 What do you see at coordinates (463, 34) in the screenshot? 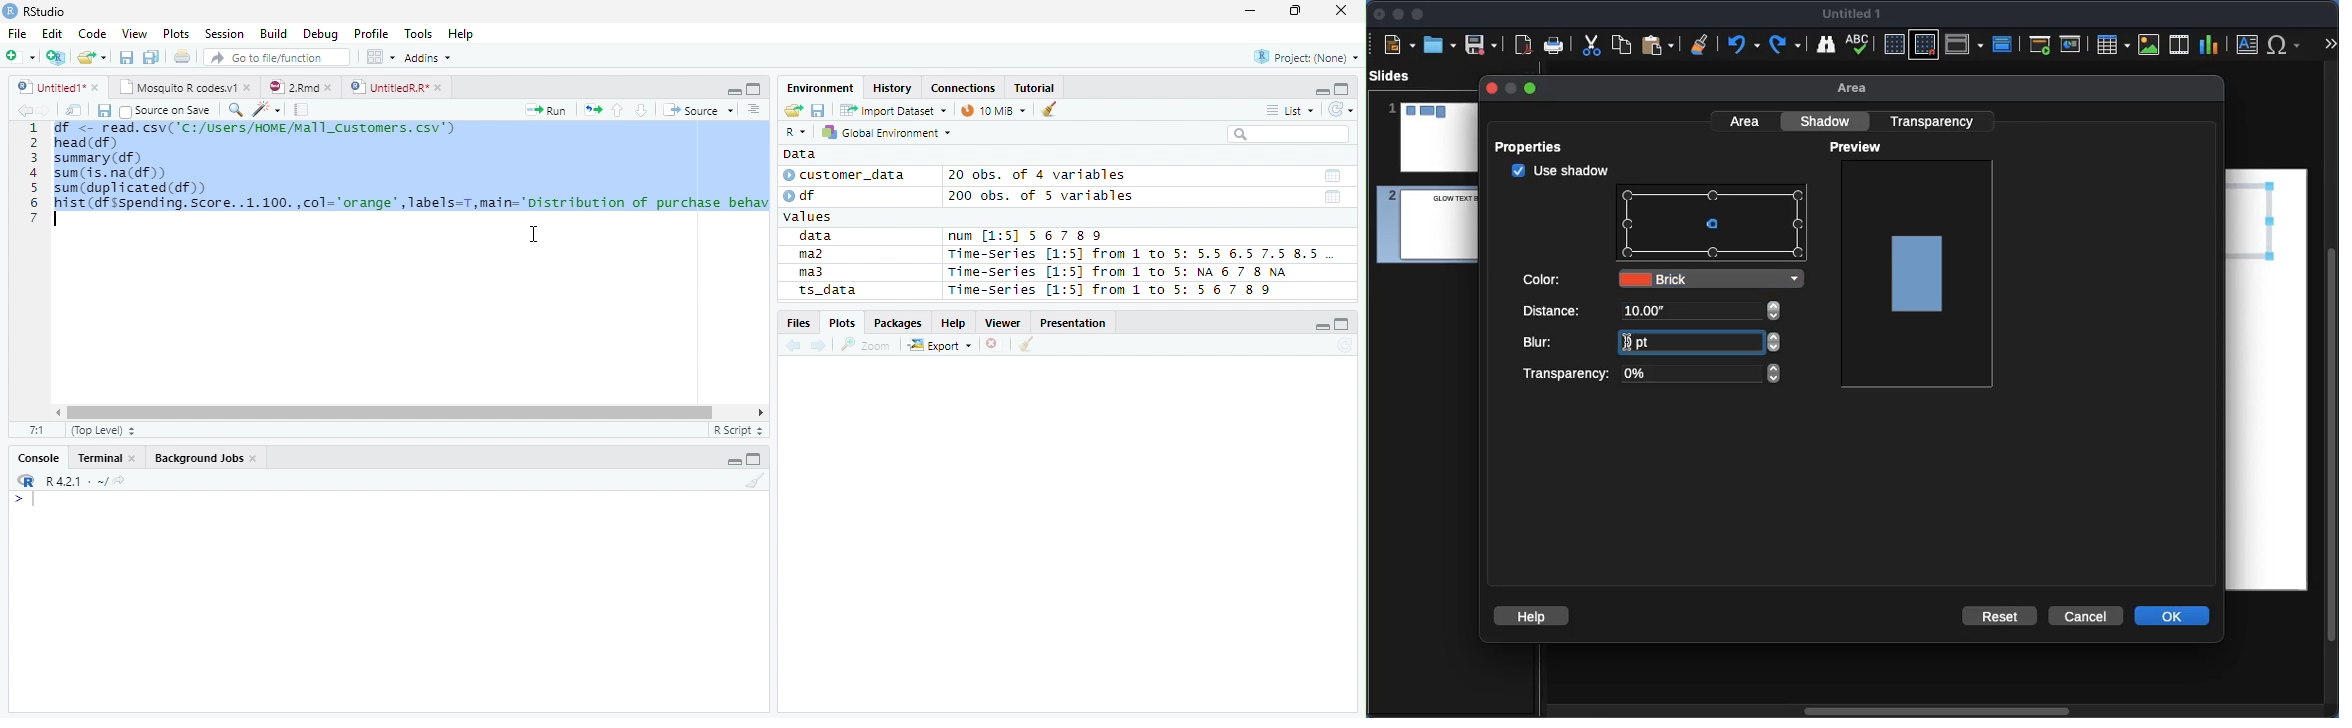
I see `Help` at bounding box center [463, 34].